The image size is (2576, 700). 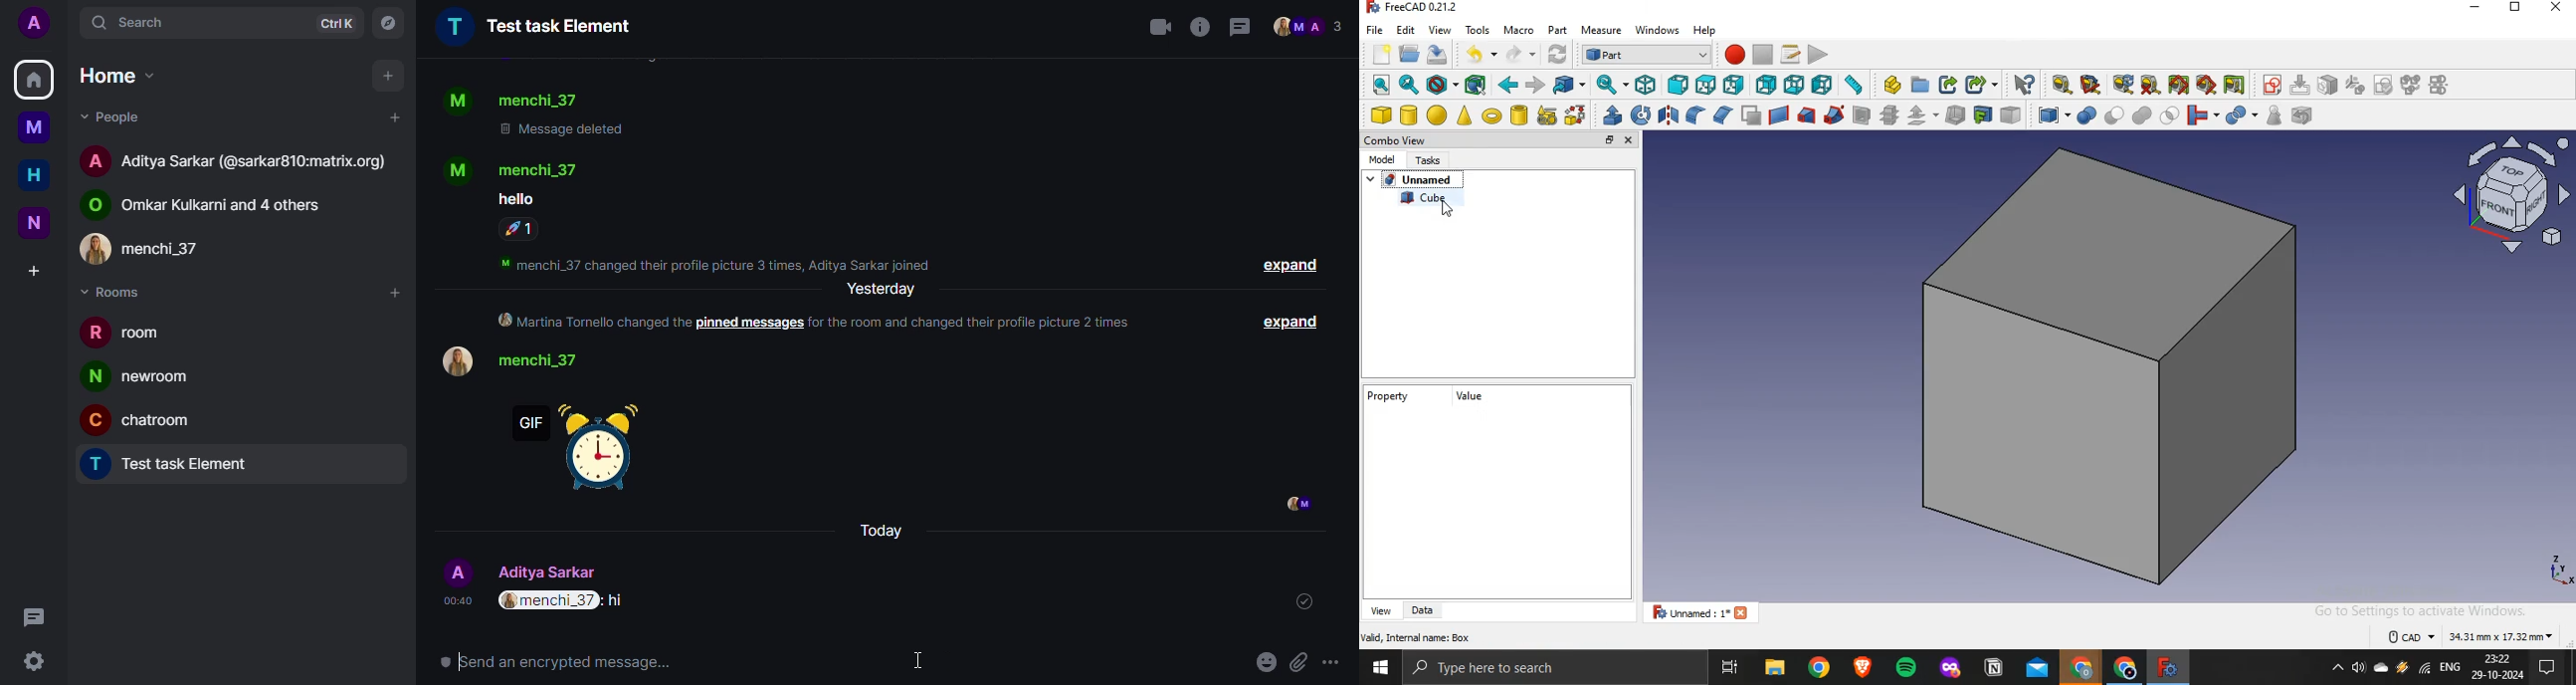 I want to click on notion, so click(x=1995, y=669).